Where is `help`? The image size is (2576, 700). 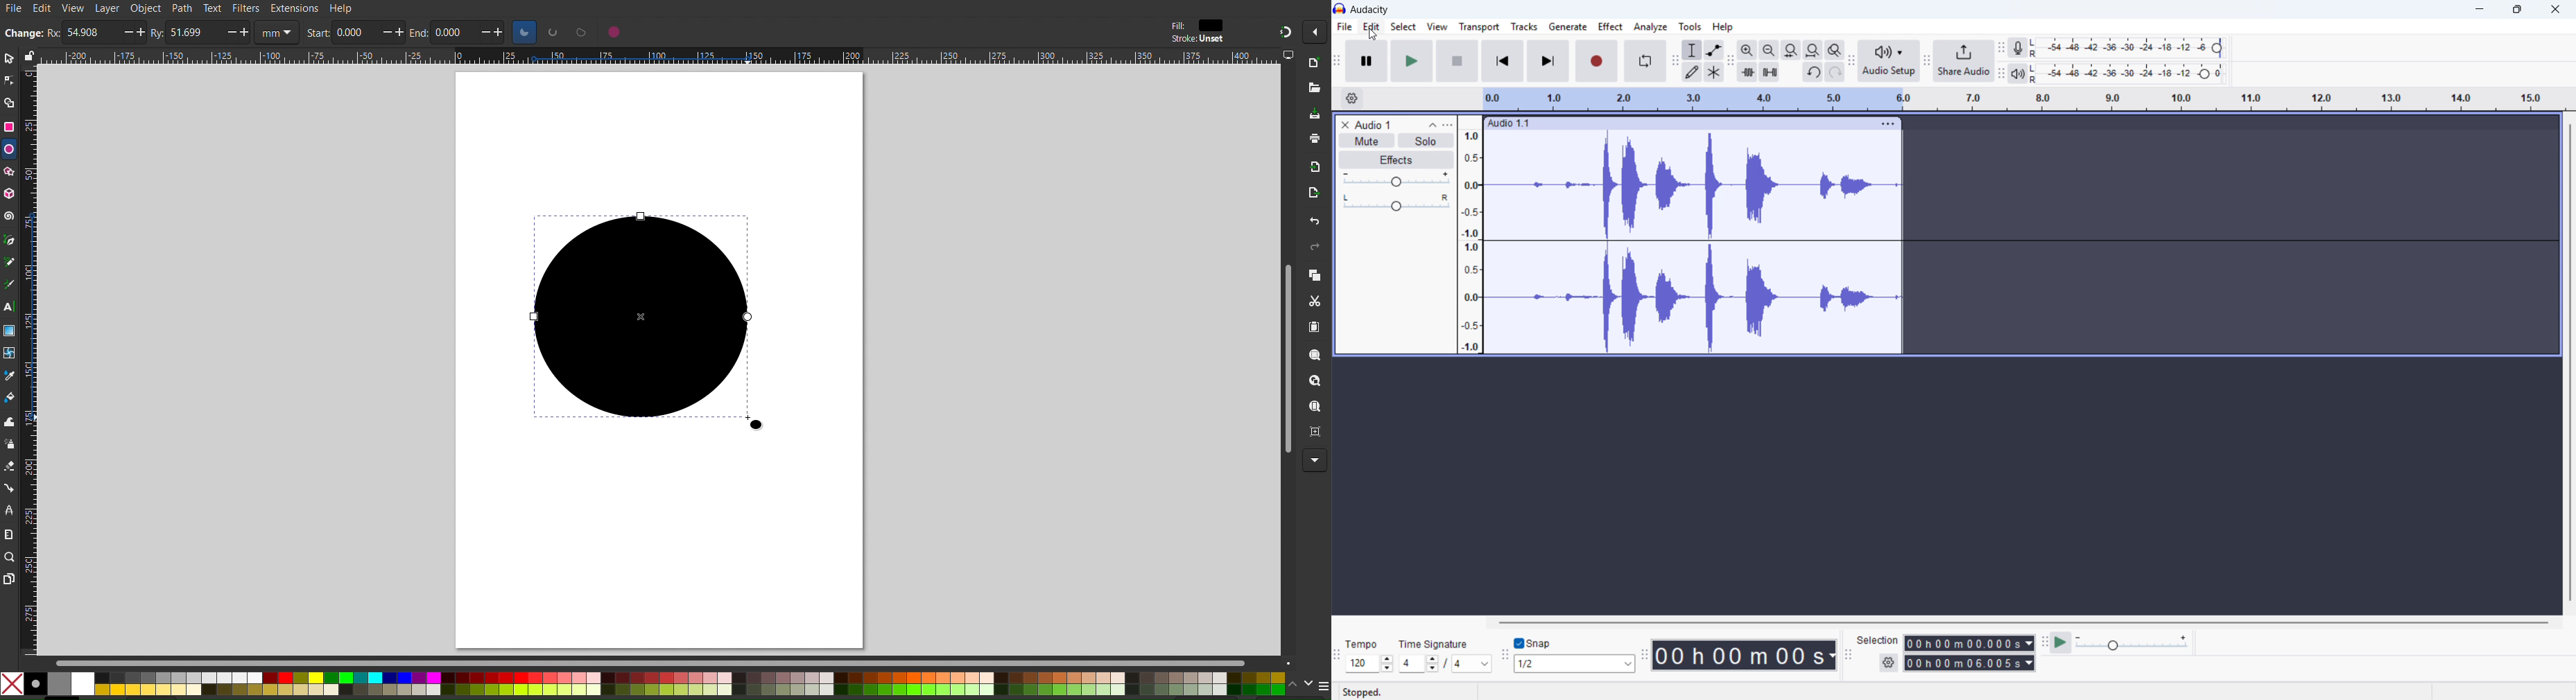 help is located at coordinates (1724, 26).